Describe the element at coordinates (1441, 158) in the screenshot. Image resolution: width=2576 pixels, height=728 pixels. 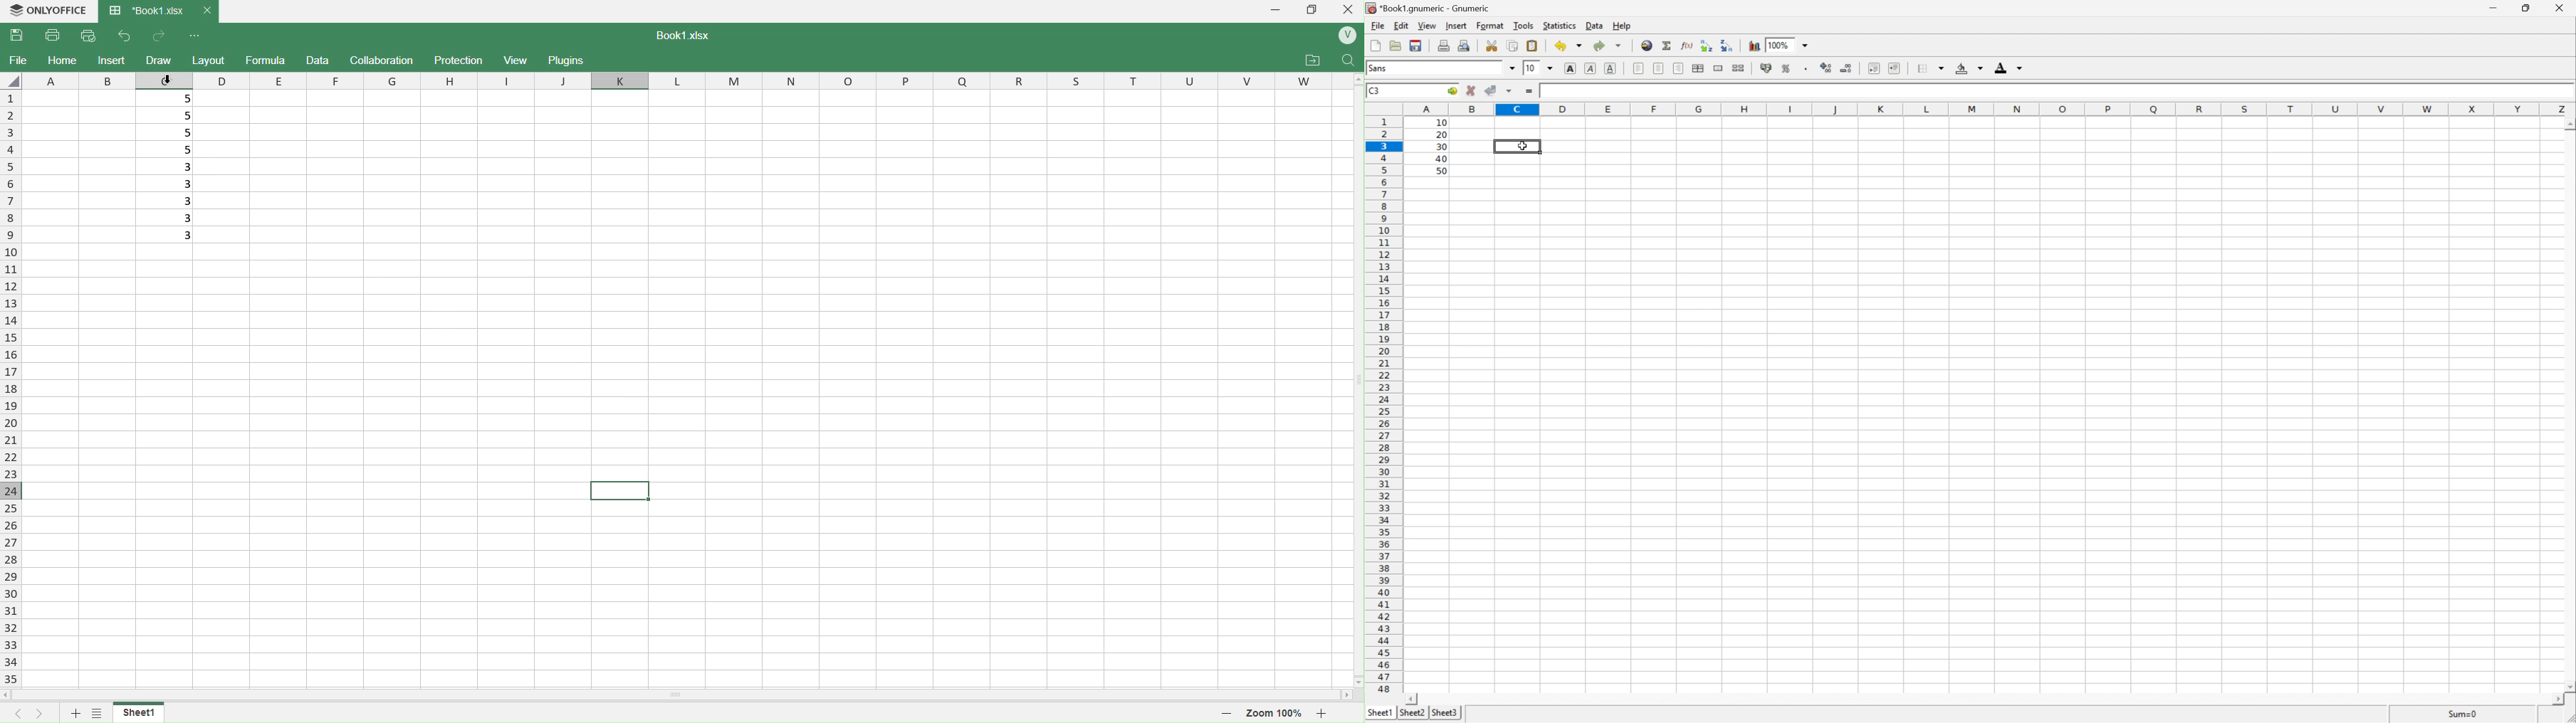
I see `40` at that location.